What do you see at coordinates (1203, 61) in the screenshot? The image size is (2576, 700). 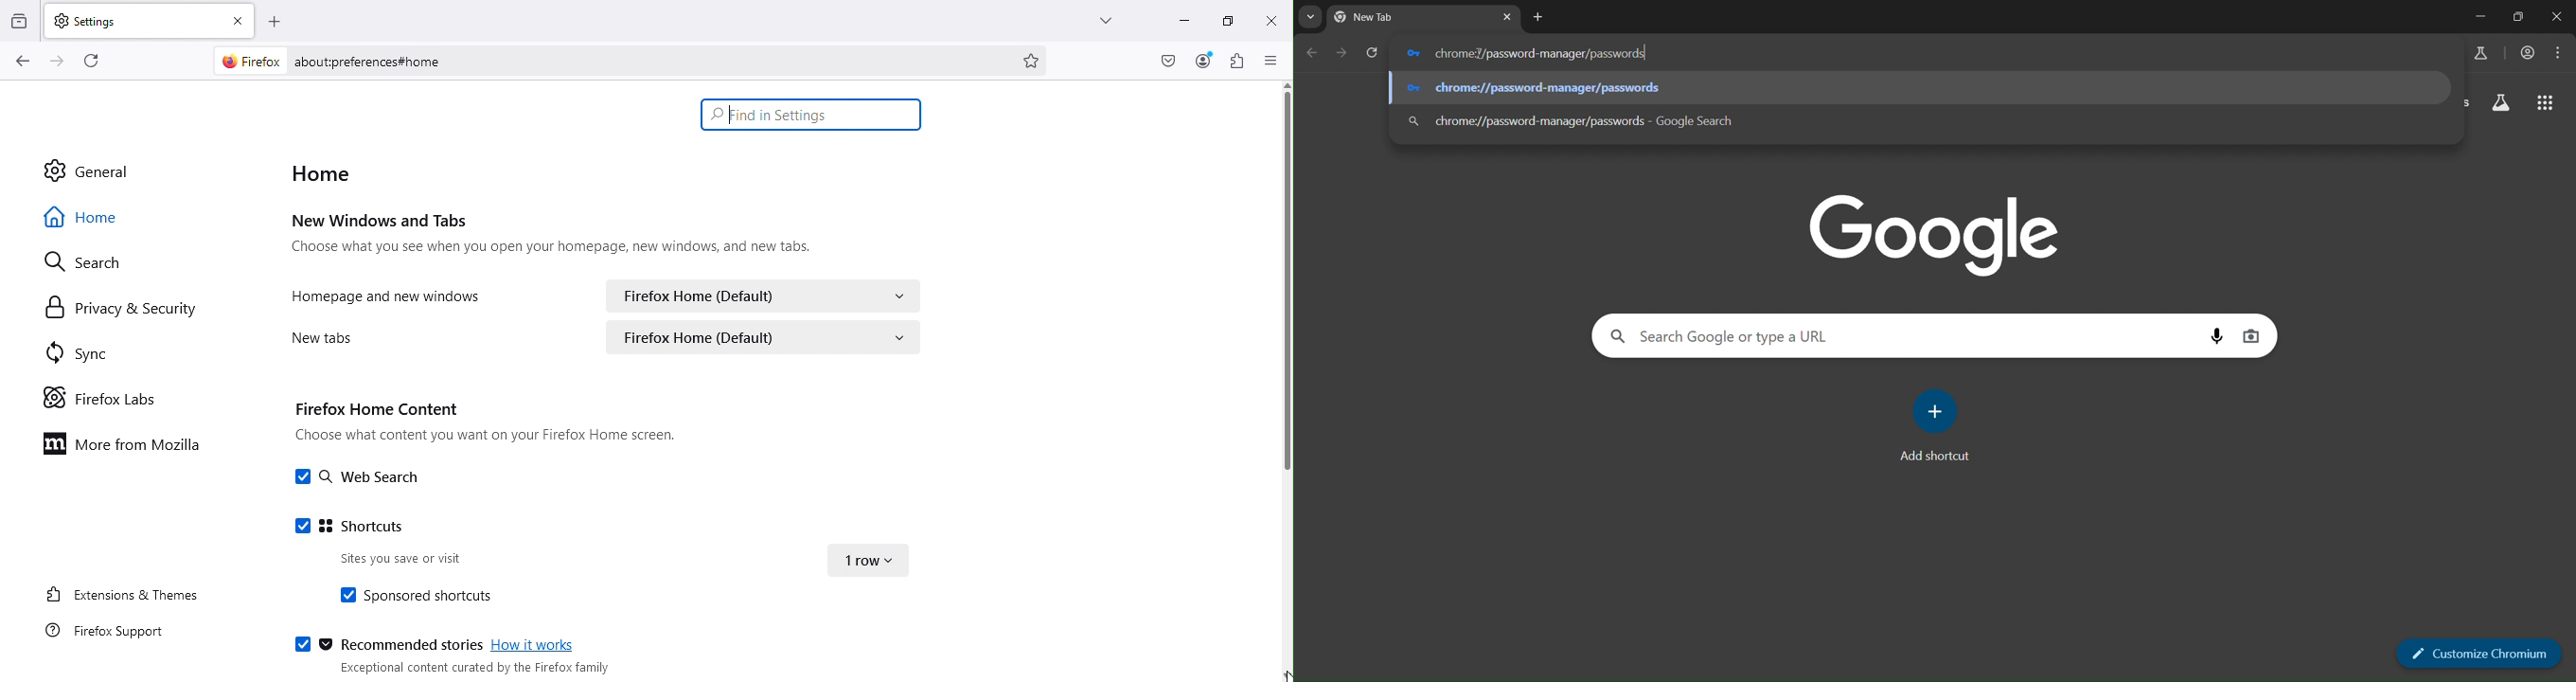 I see `Account` at bounding box center [1203, 61].